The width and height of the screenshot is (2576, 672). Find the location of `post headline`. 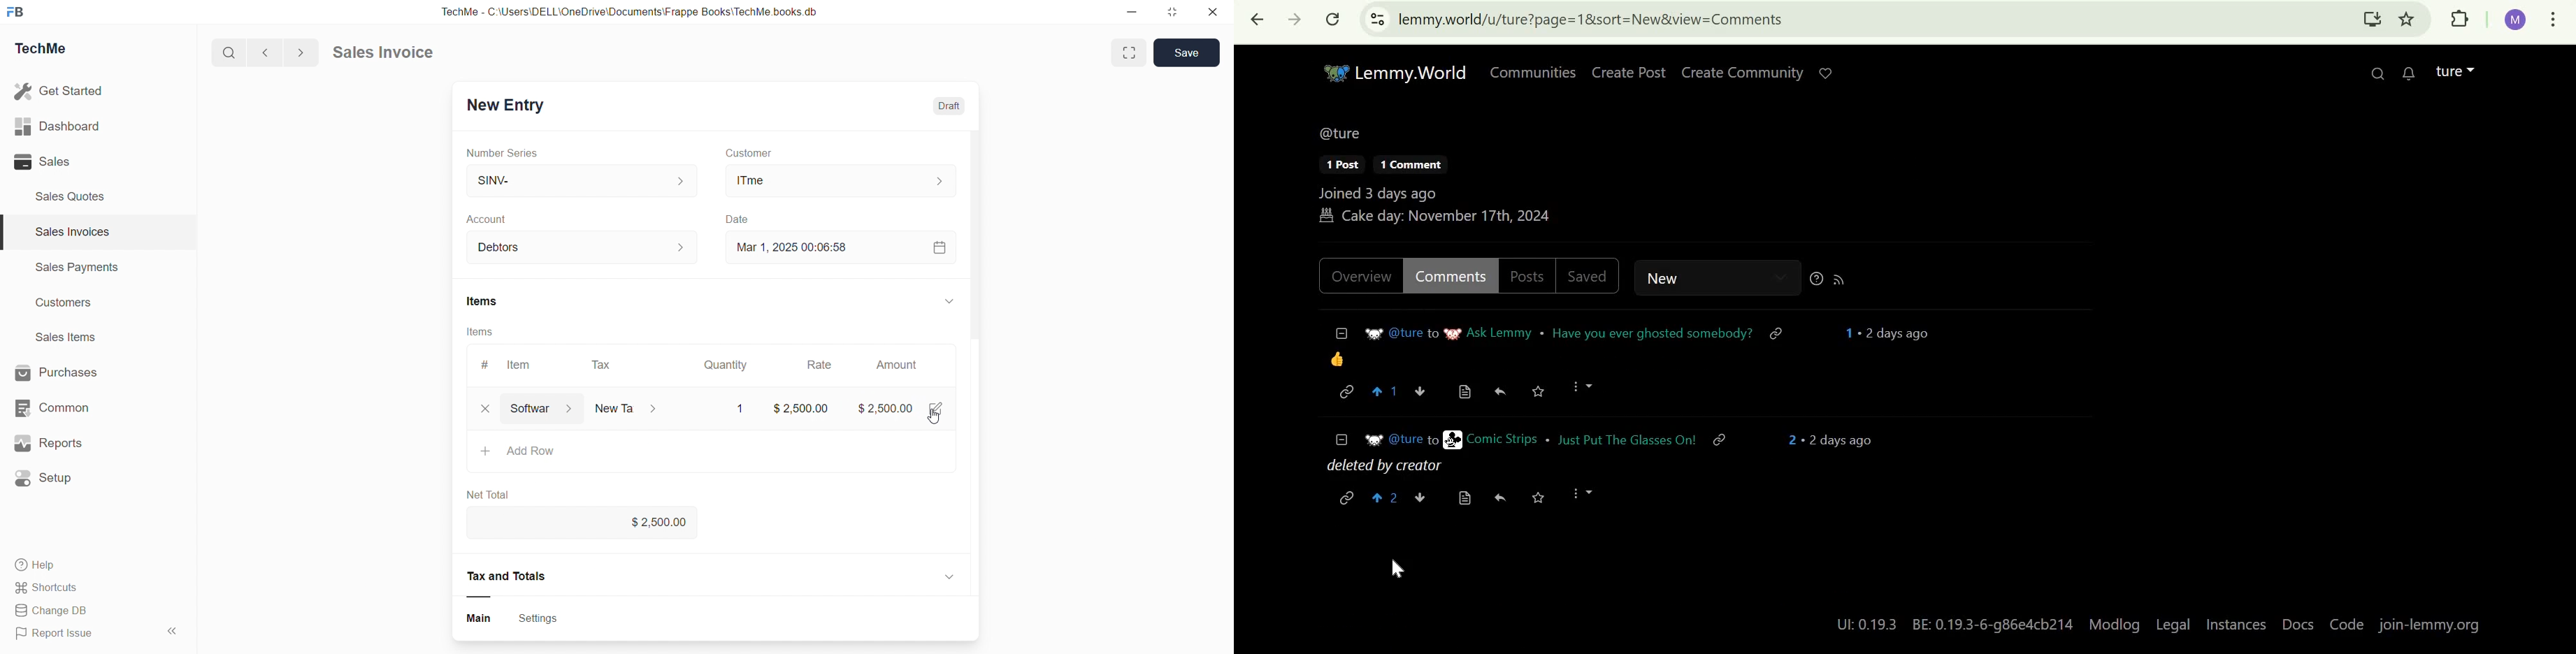

post headline is located at coordinates (1627, 442).